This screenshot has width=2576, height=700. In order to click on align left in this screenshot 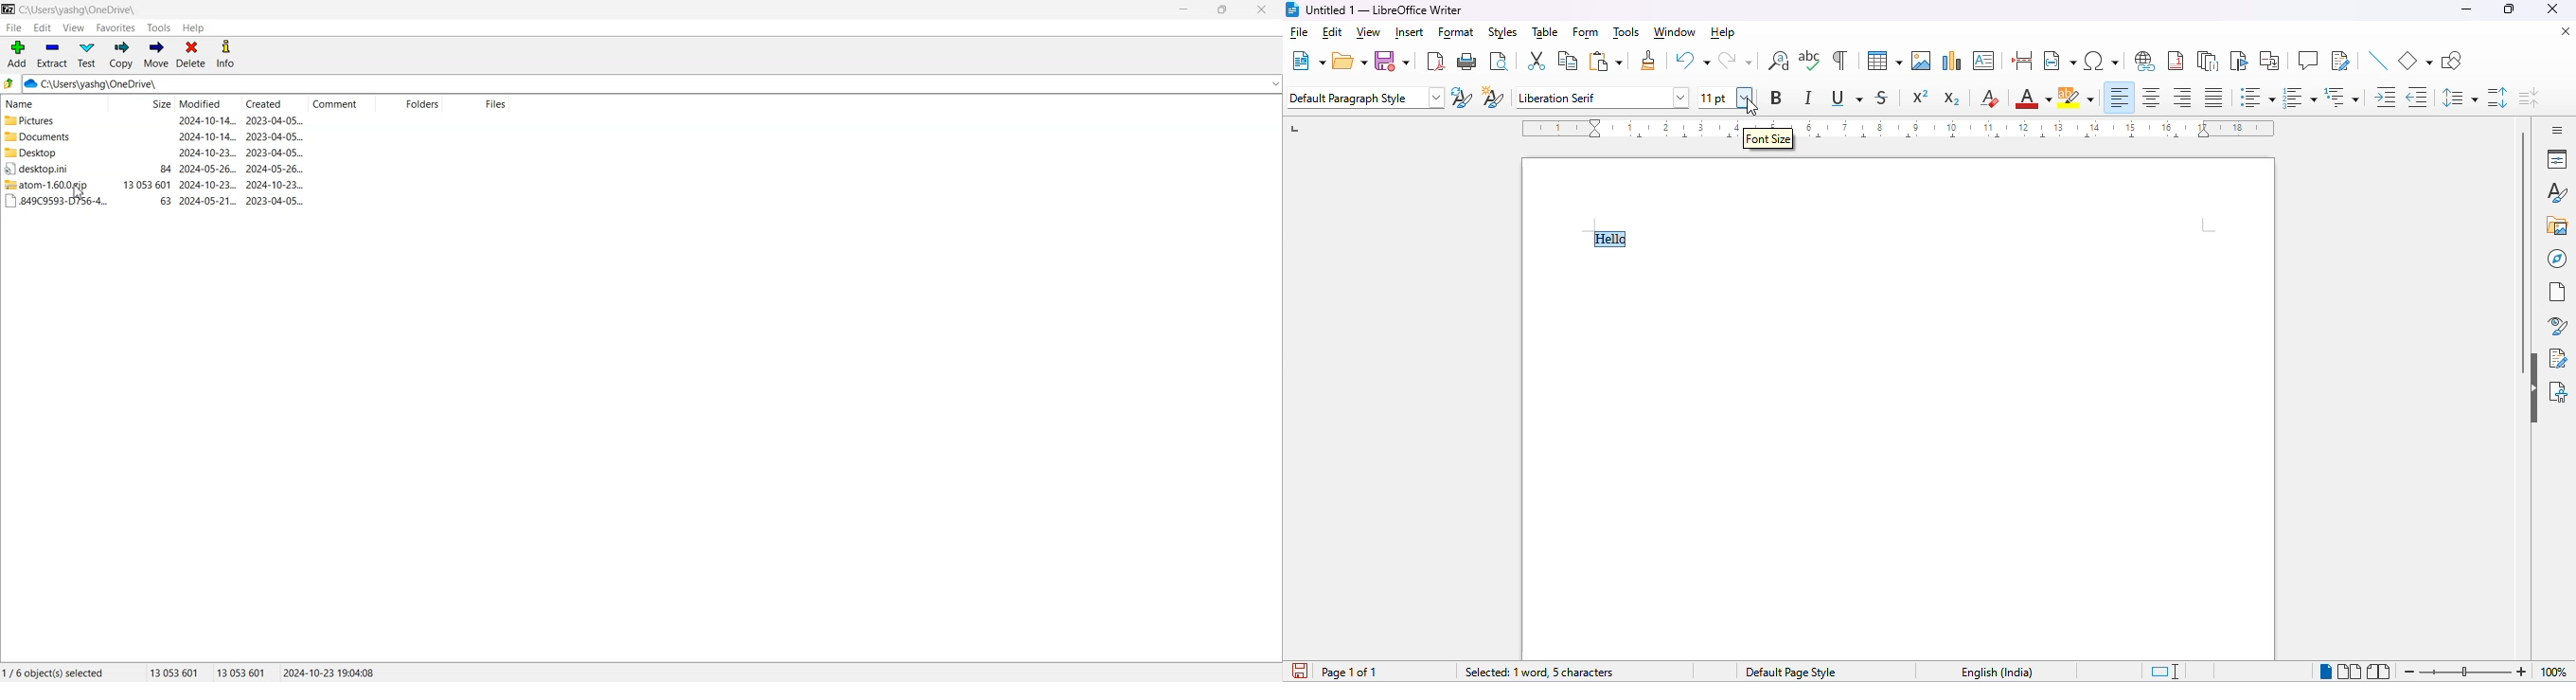, I will do `click(2120, 98)`.